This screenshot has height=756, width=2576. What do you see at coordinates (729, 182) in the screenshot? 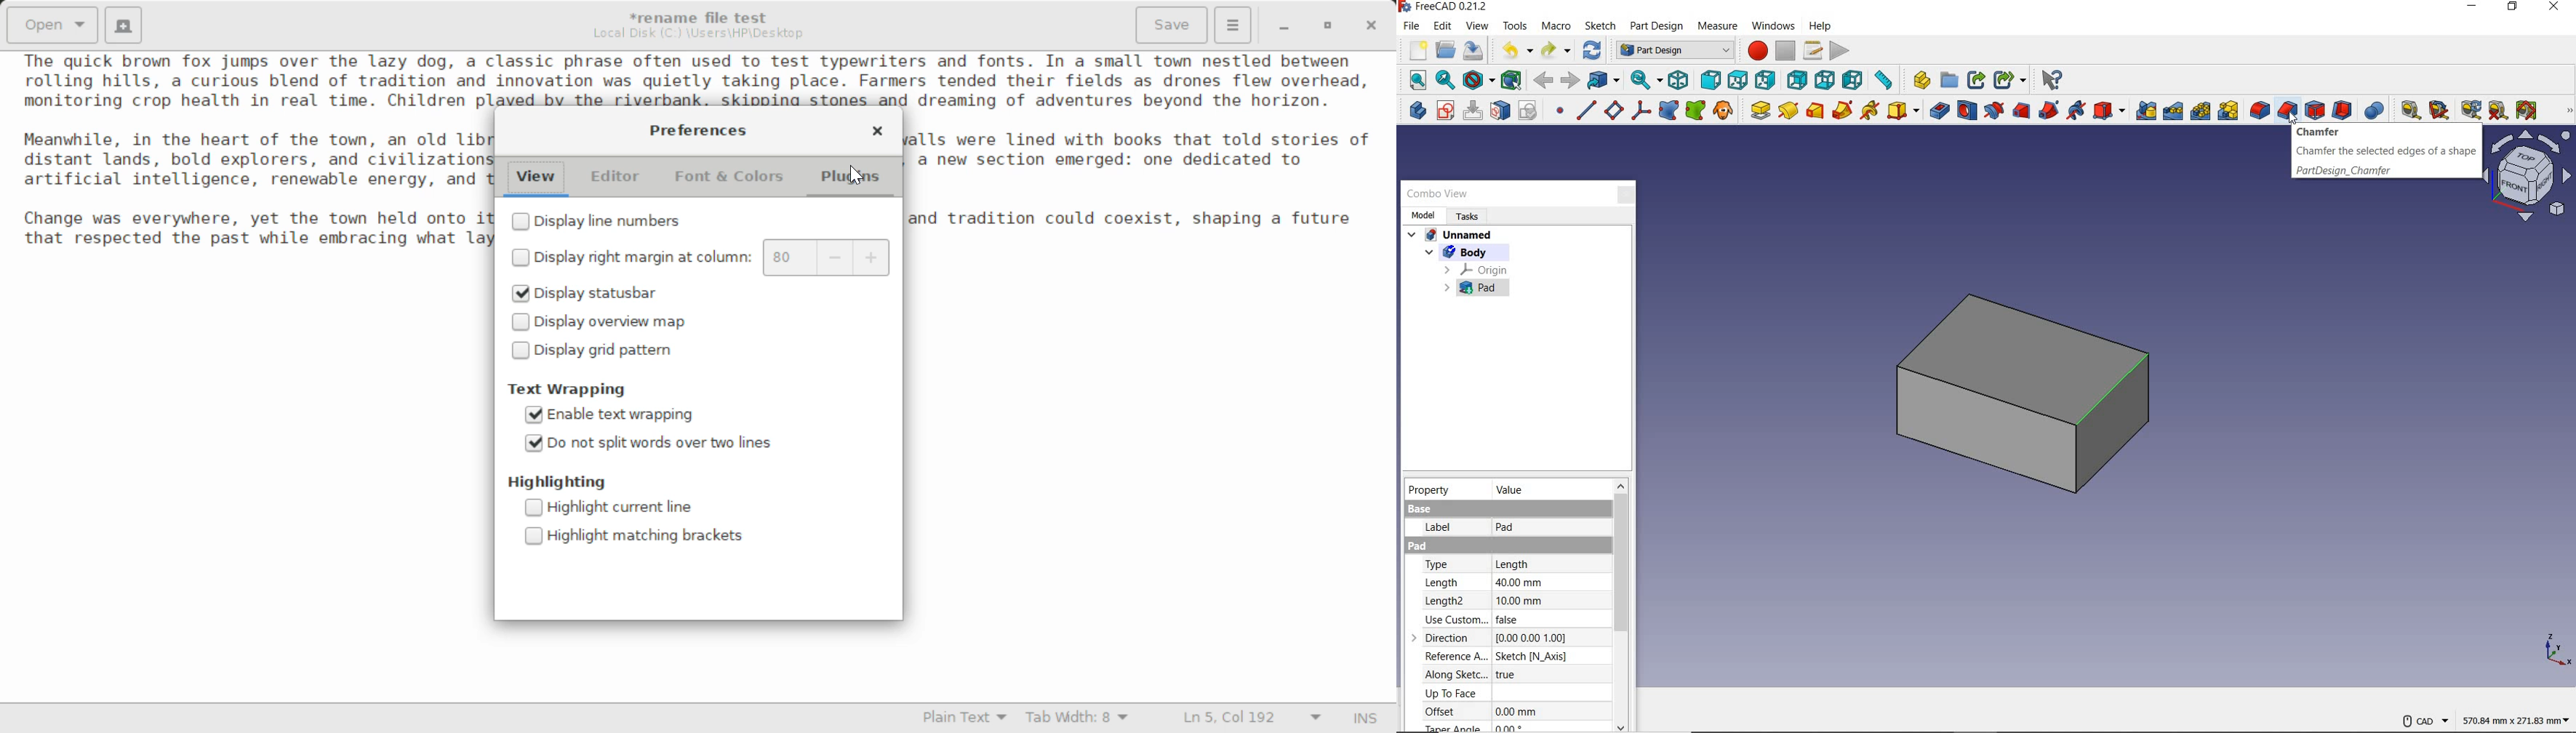
I see `Font & Colors Tab` at bounding box center [729, 182].